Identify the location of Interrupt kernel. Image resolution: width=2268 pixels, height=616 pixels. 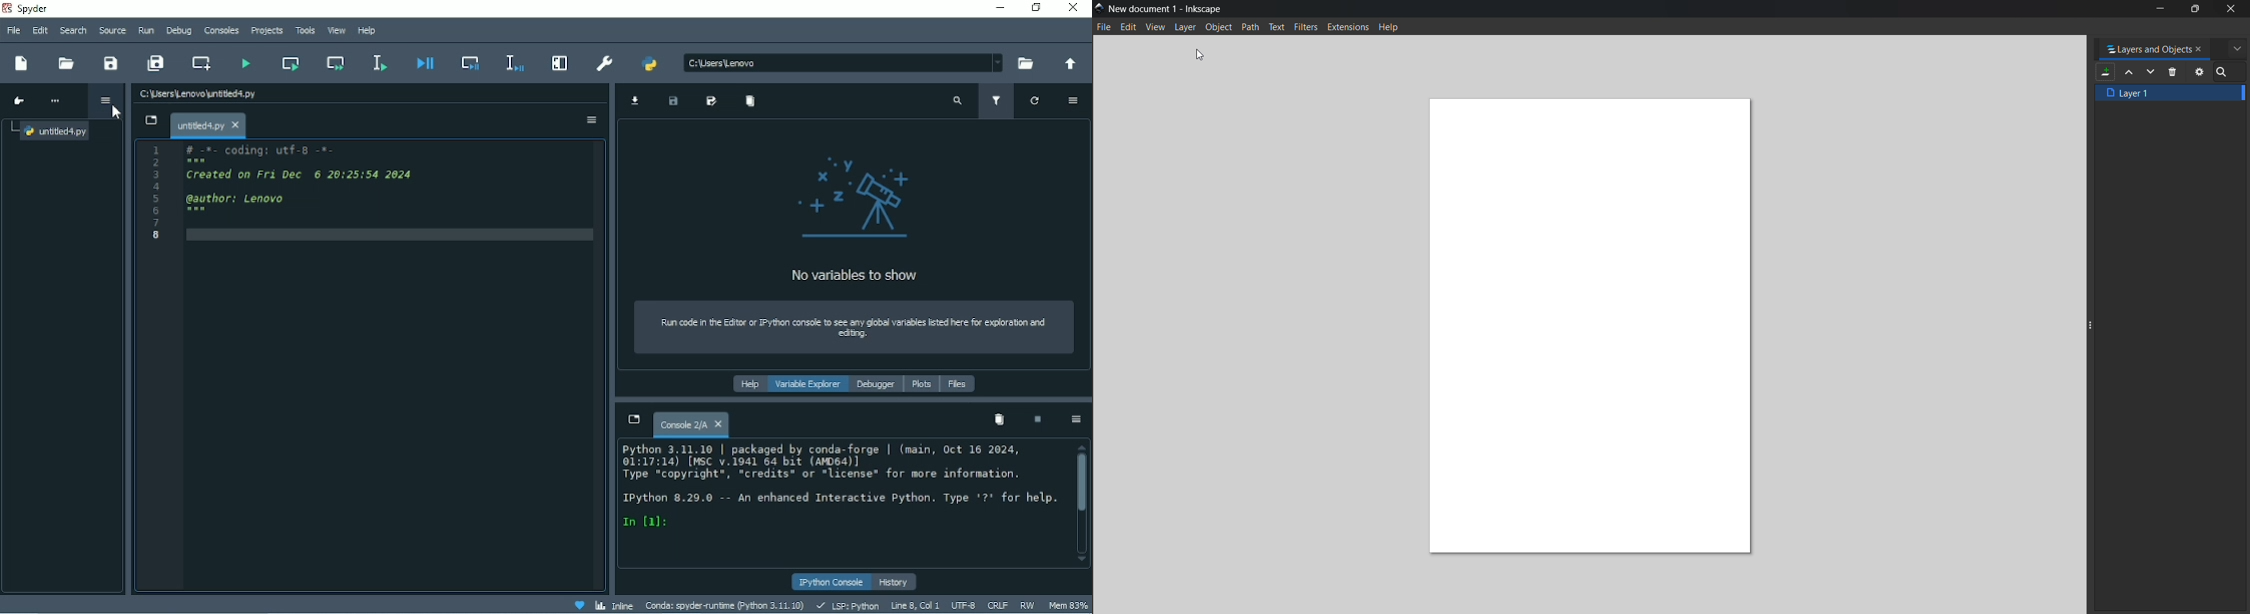
(1034, 418).